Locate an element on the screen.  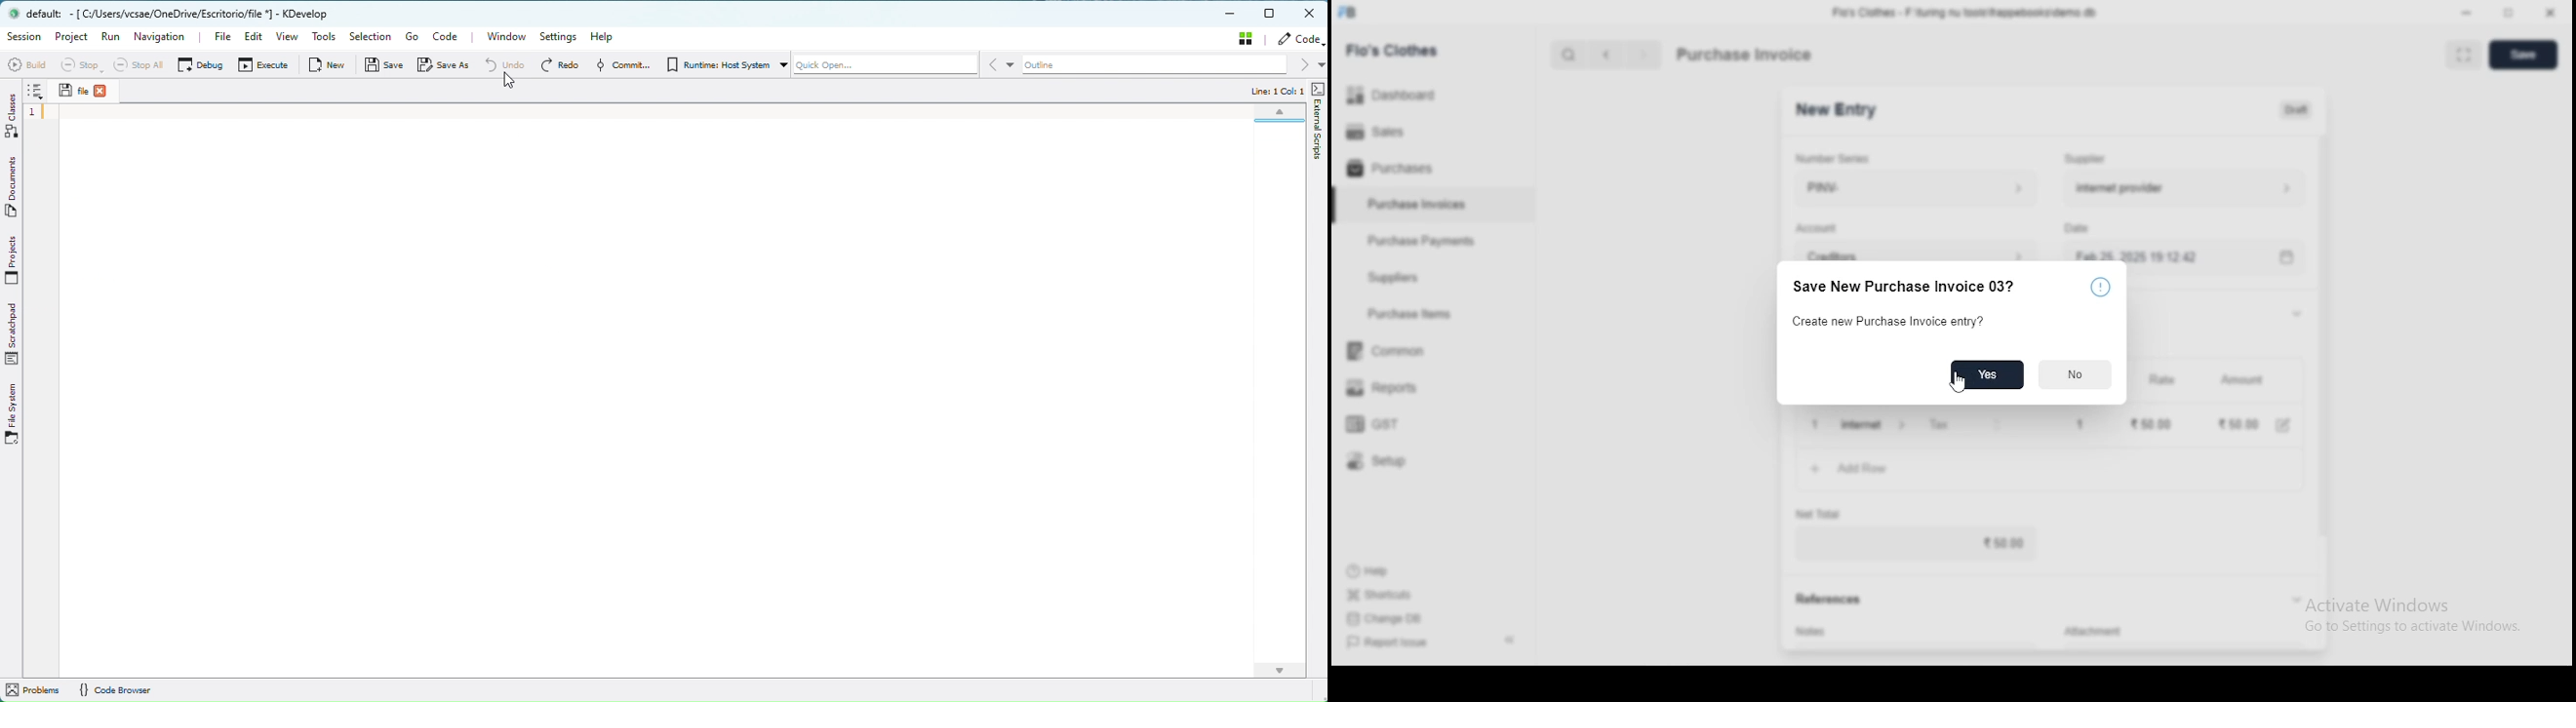
Window is located at coordinates (502, 37).